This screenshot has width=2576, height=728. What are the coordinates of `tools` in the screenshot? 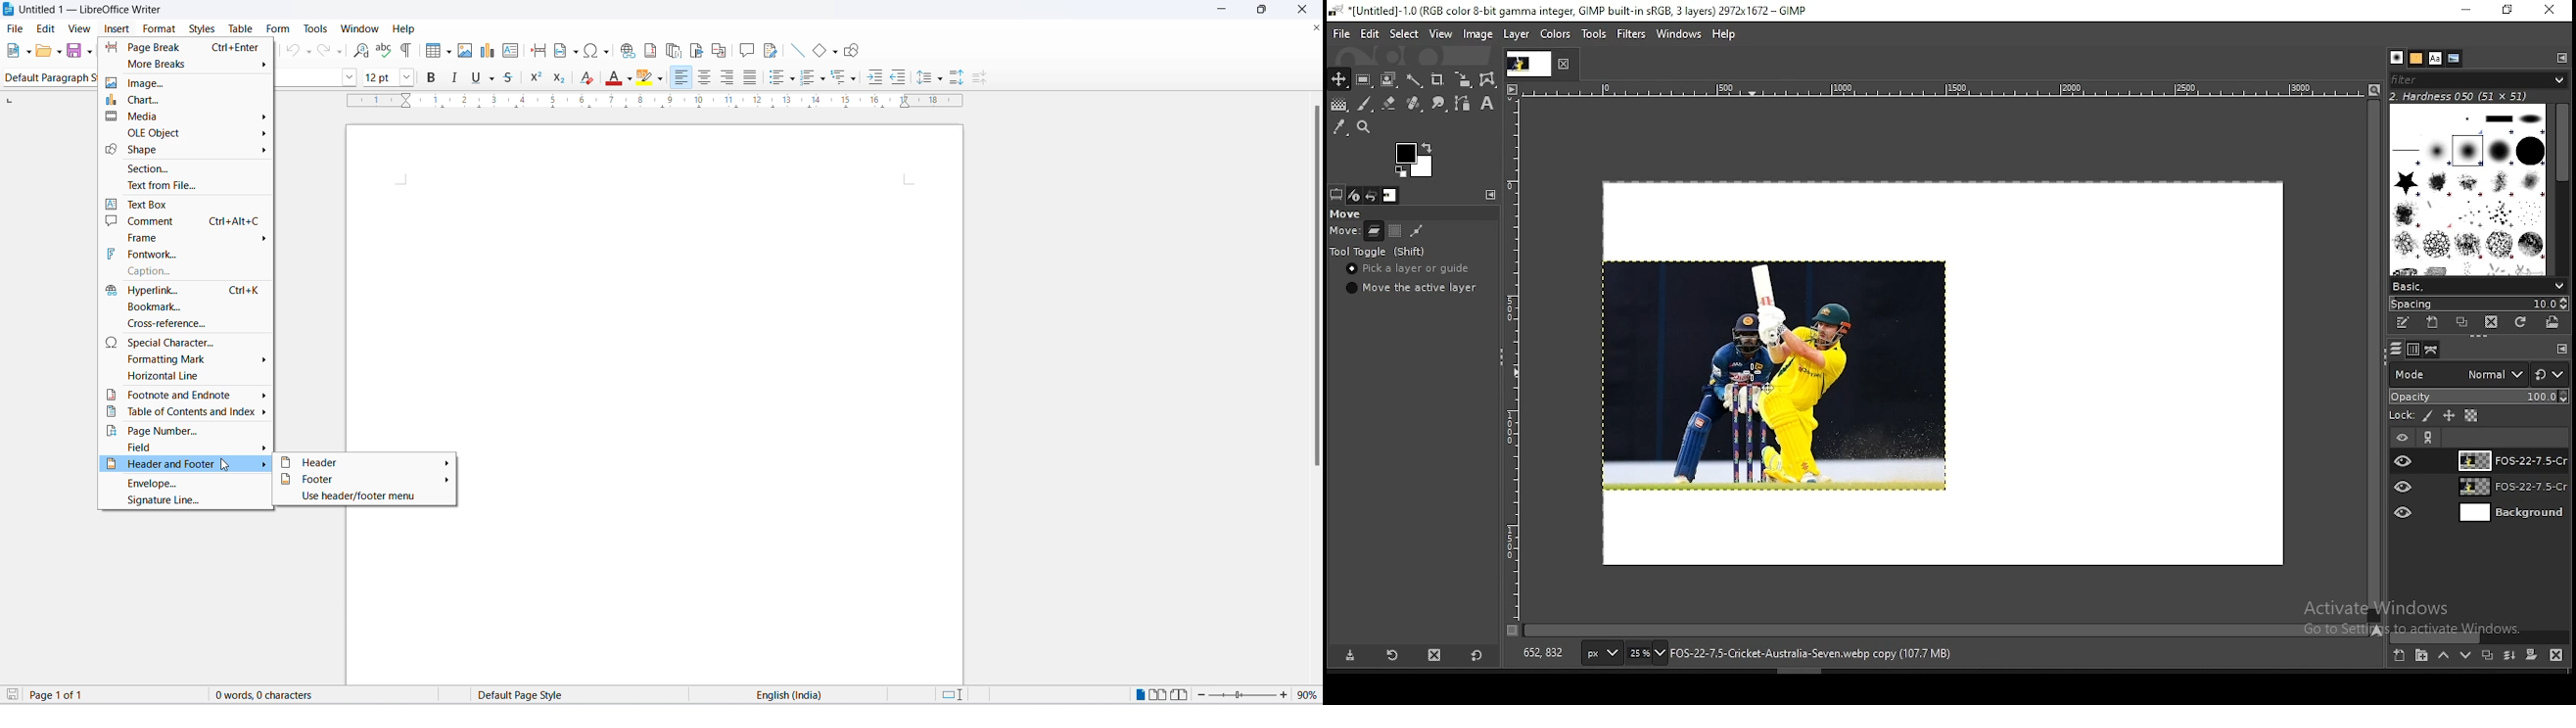 It's located at (317, 27).